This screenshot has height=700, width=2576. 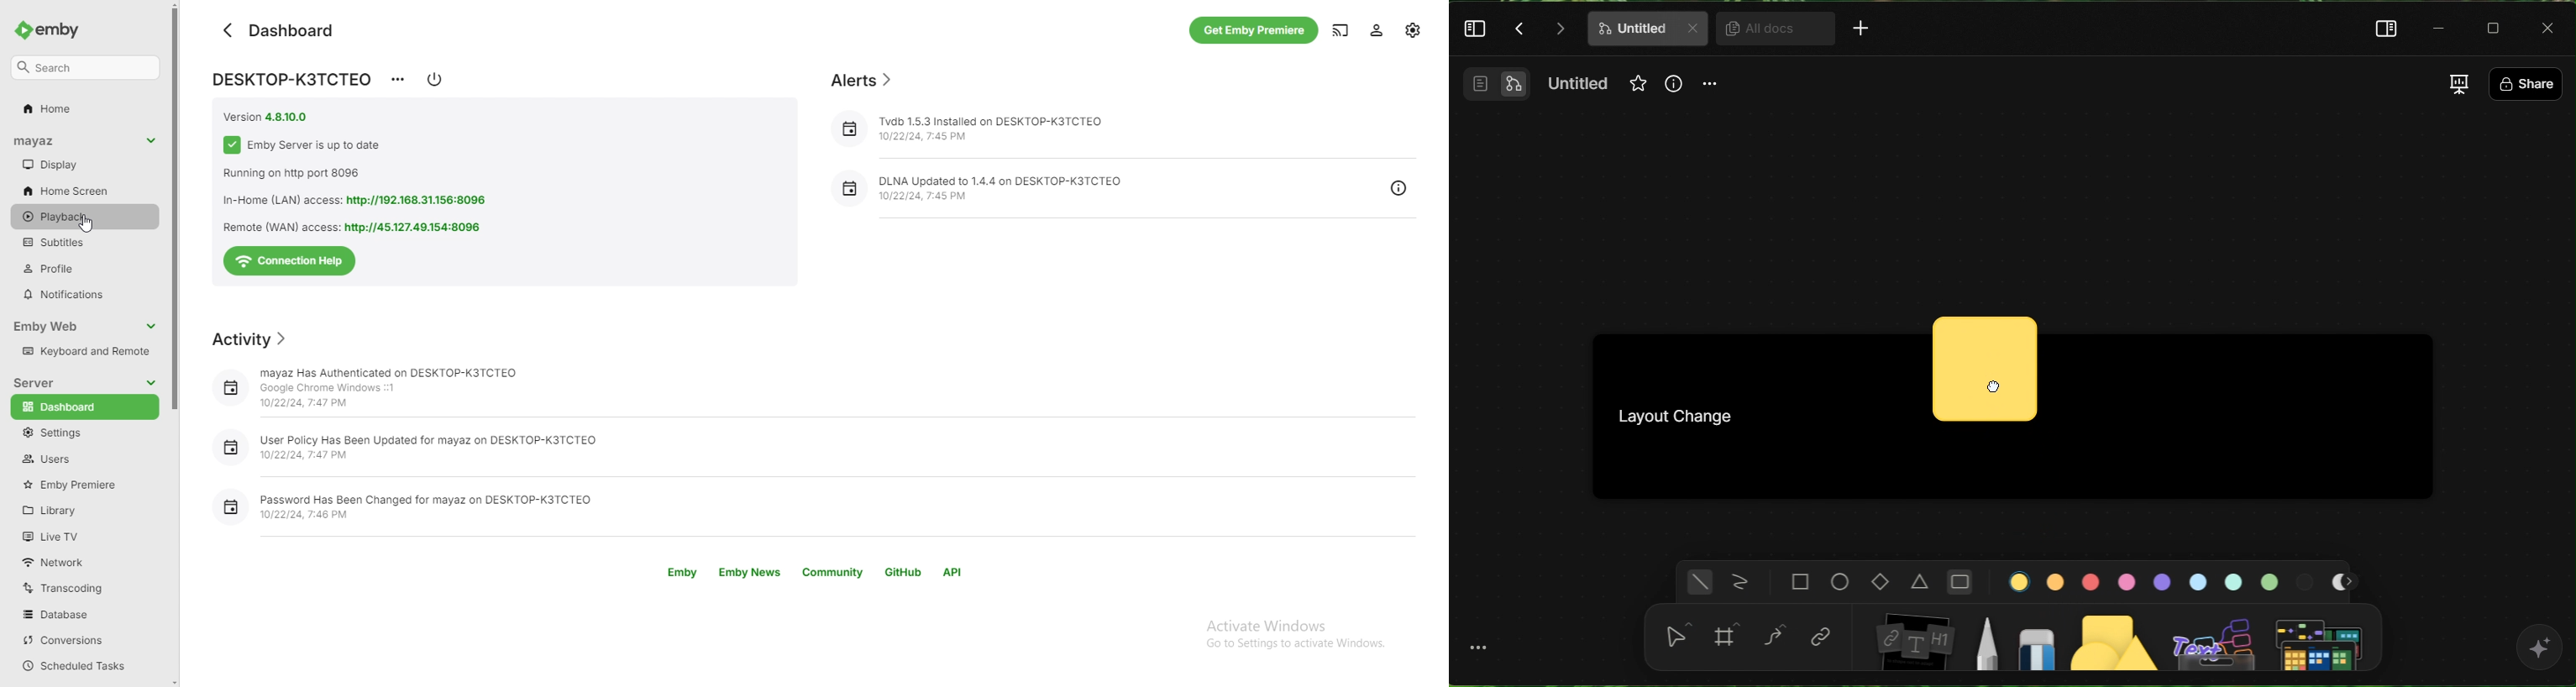 I want to click on eraser, so click(x=2036, y=639).